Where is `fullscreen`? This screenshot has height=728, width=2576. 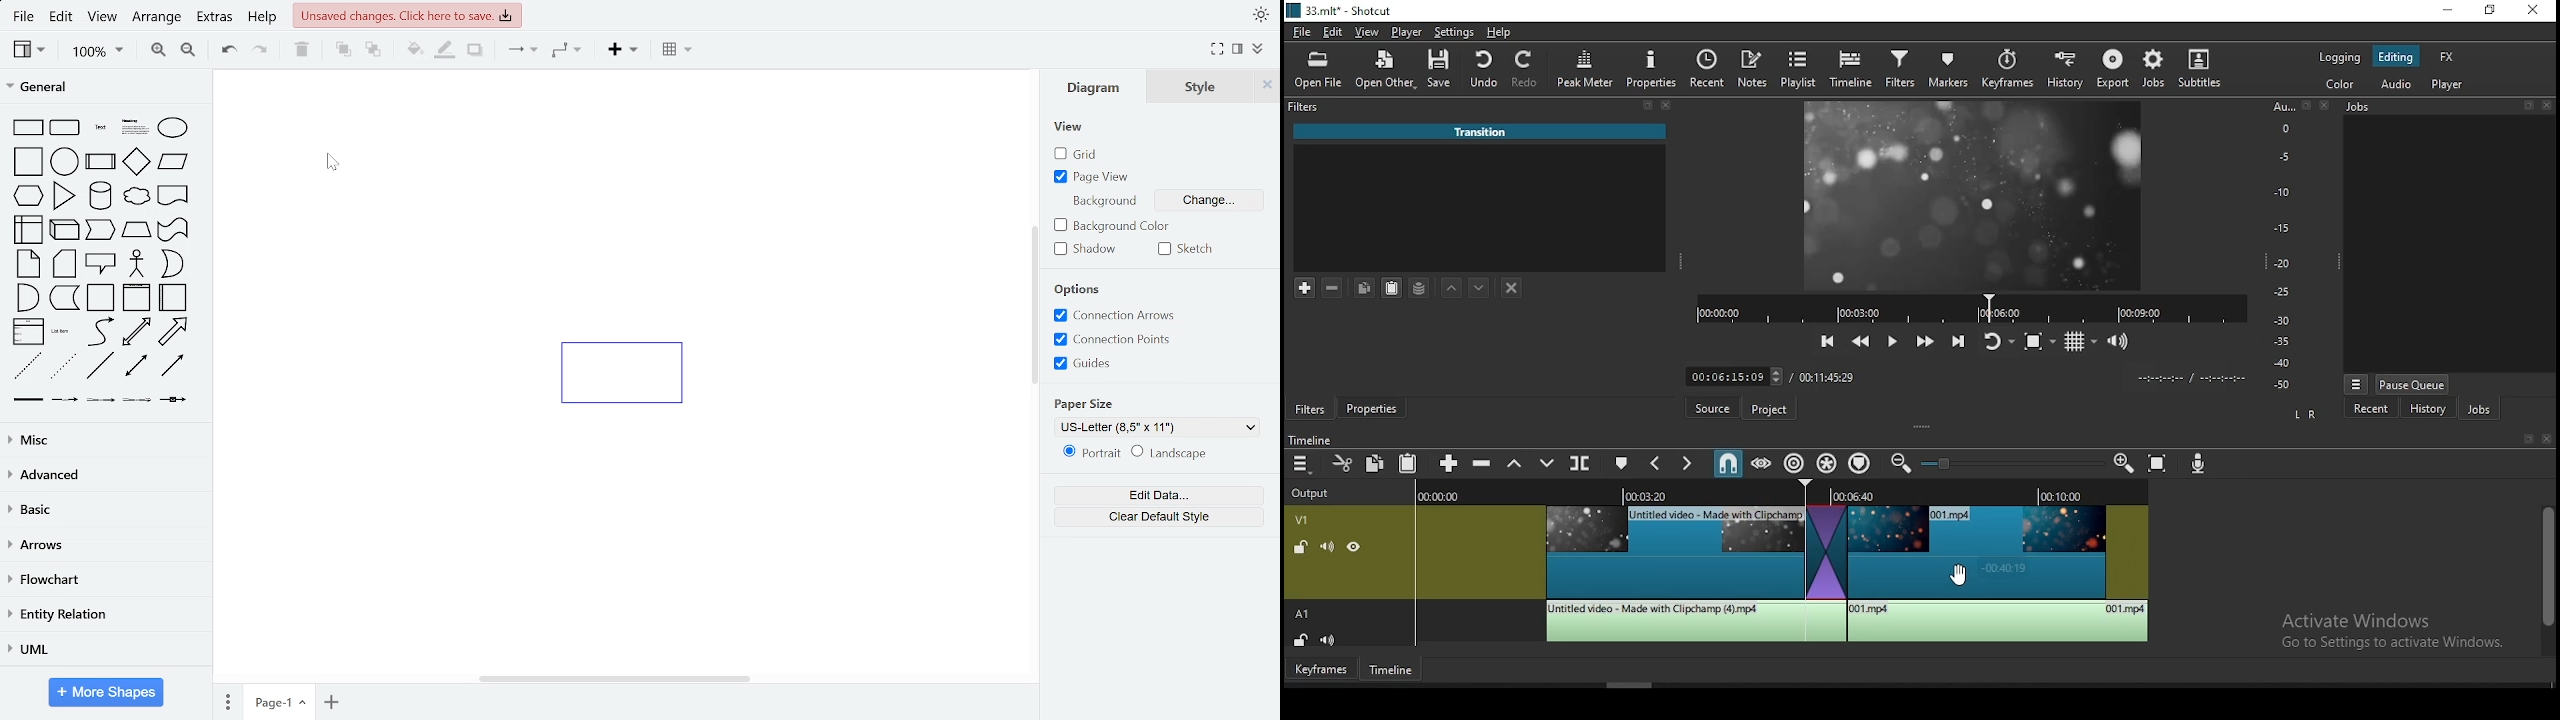 fullscreen is located at coordinates (1216, 50).